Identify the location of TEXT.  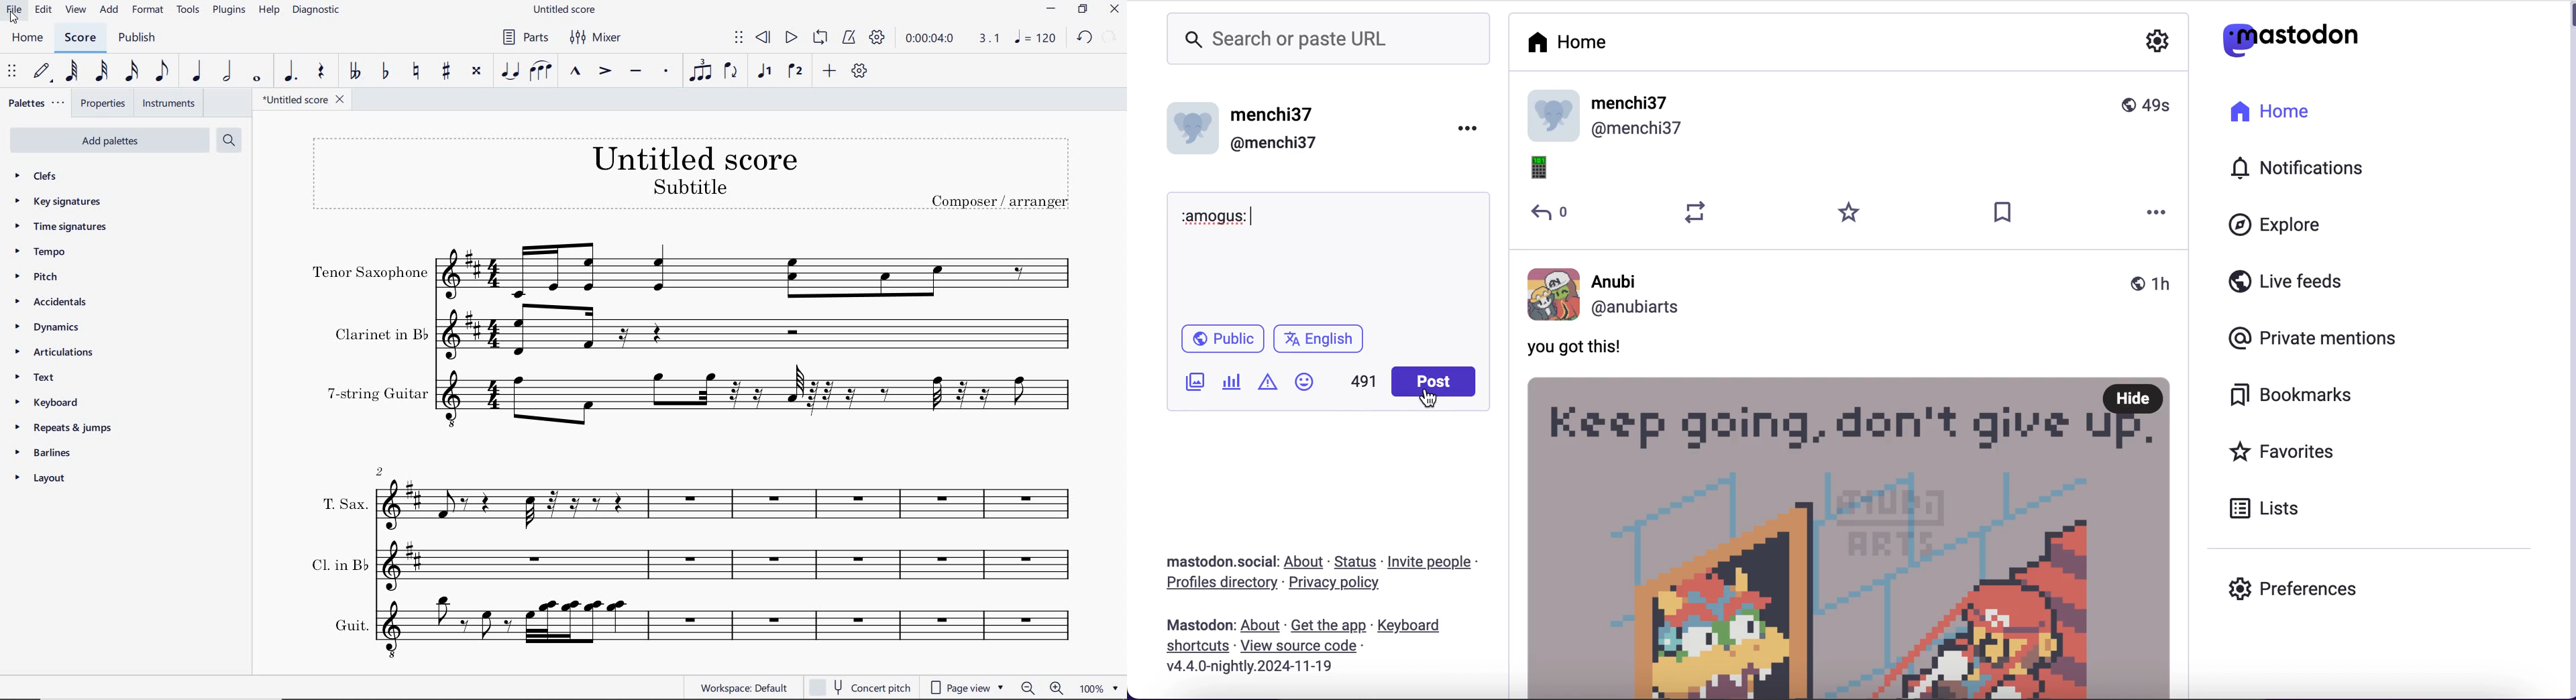
(43, 379).